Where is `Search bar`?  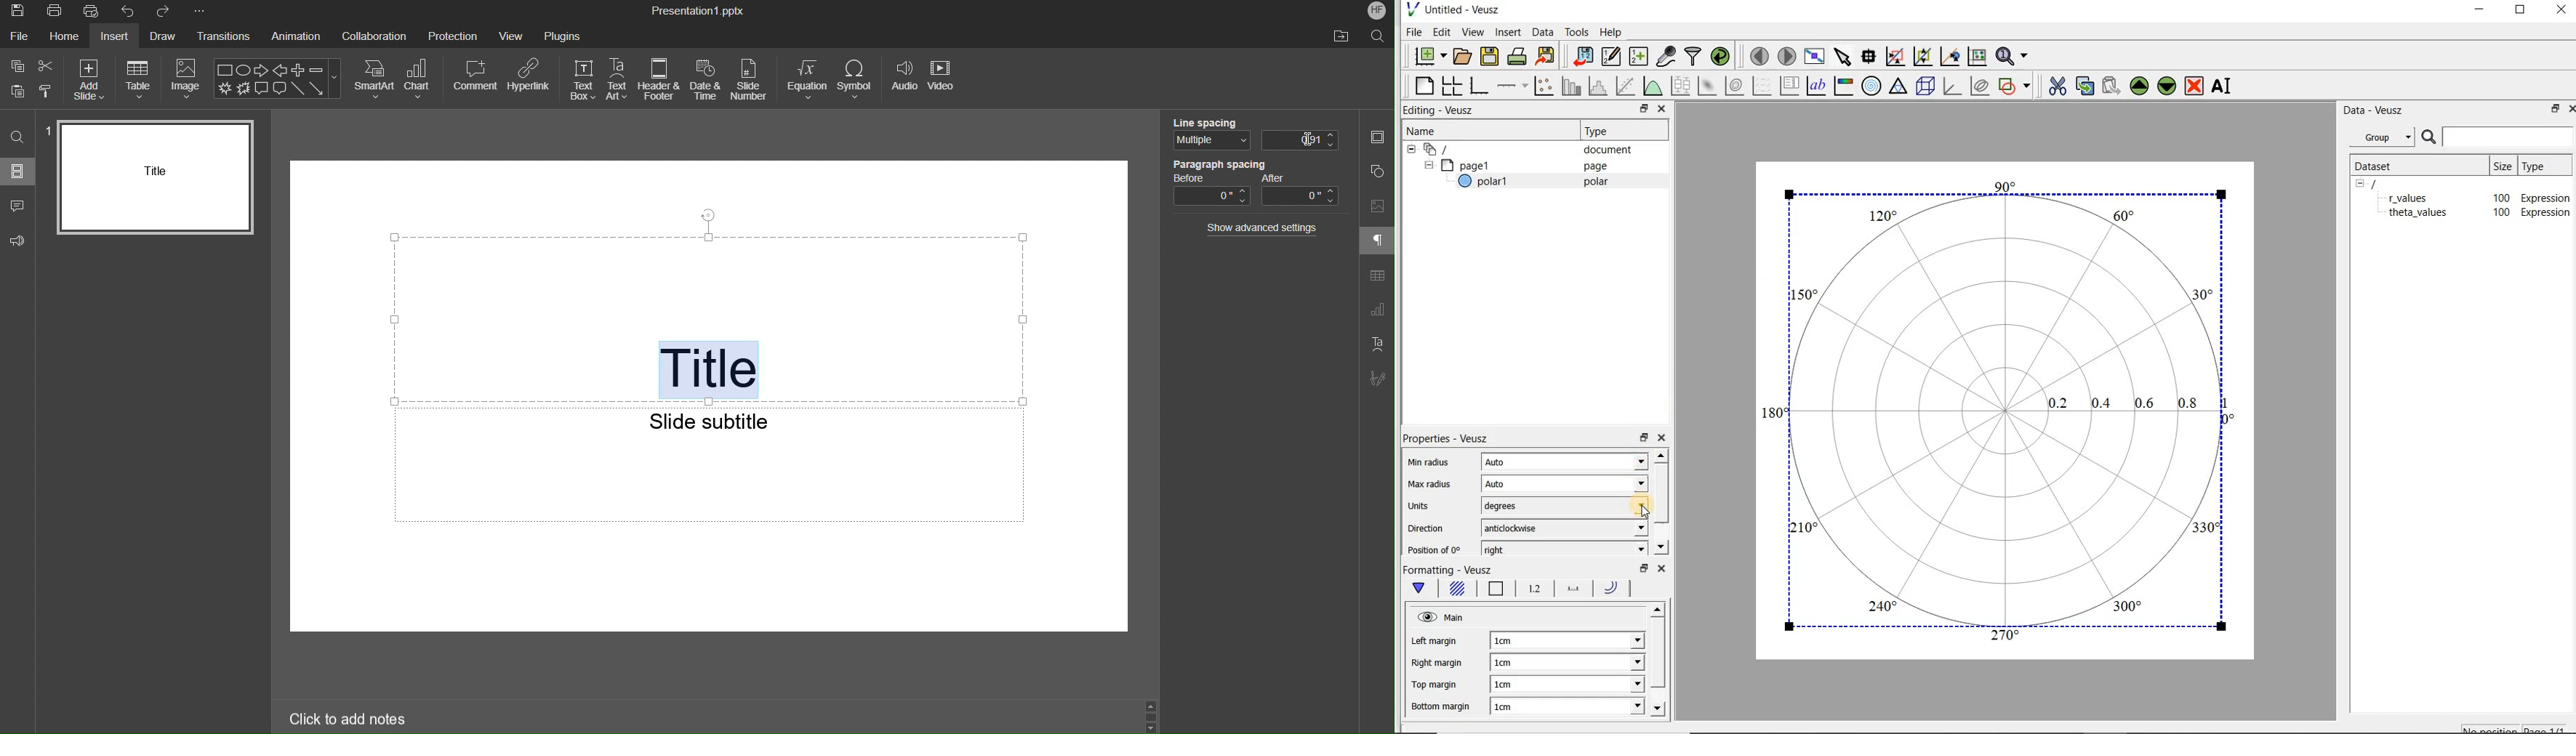 Search bar is located at coordinates (2498, 136).